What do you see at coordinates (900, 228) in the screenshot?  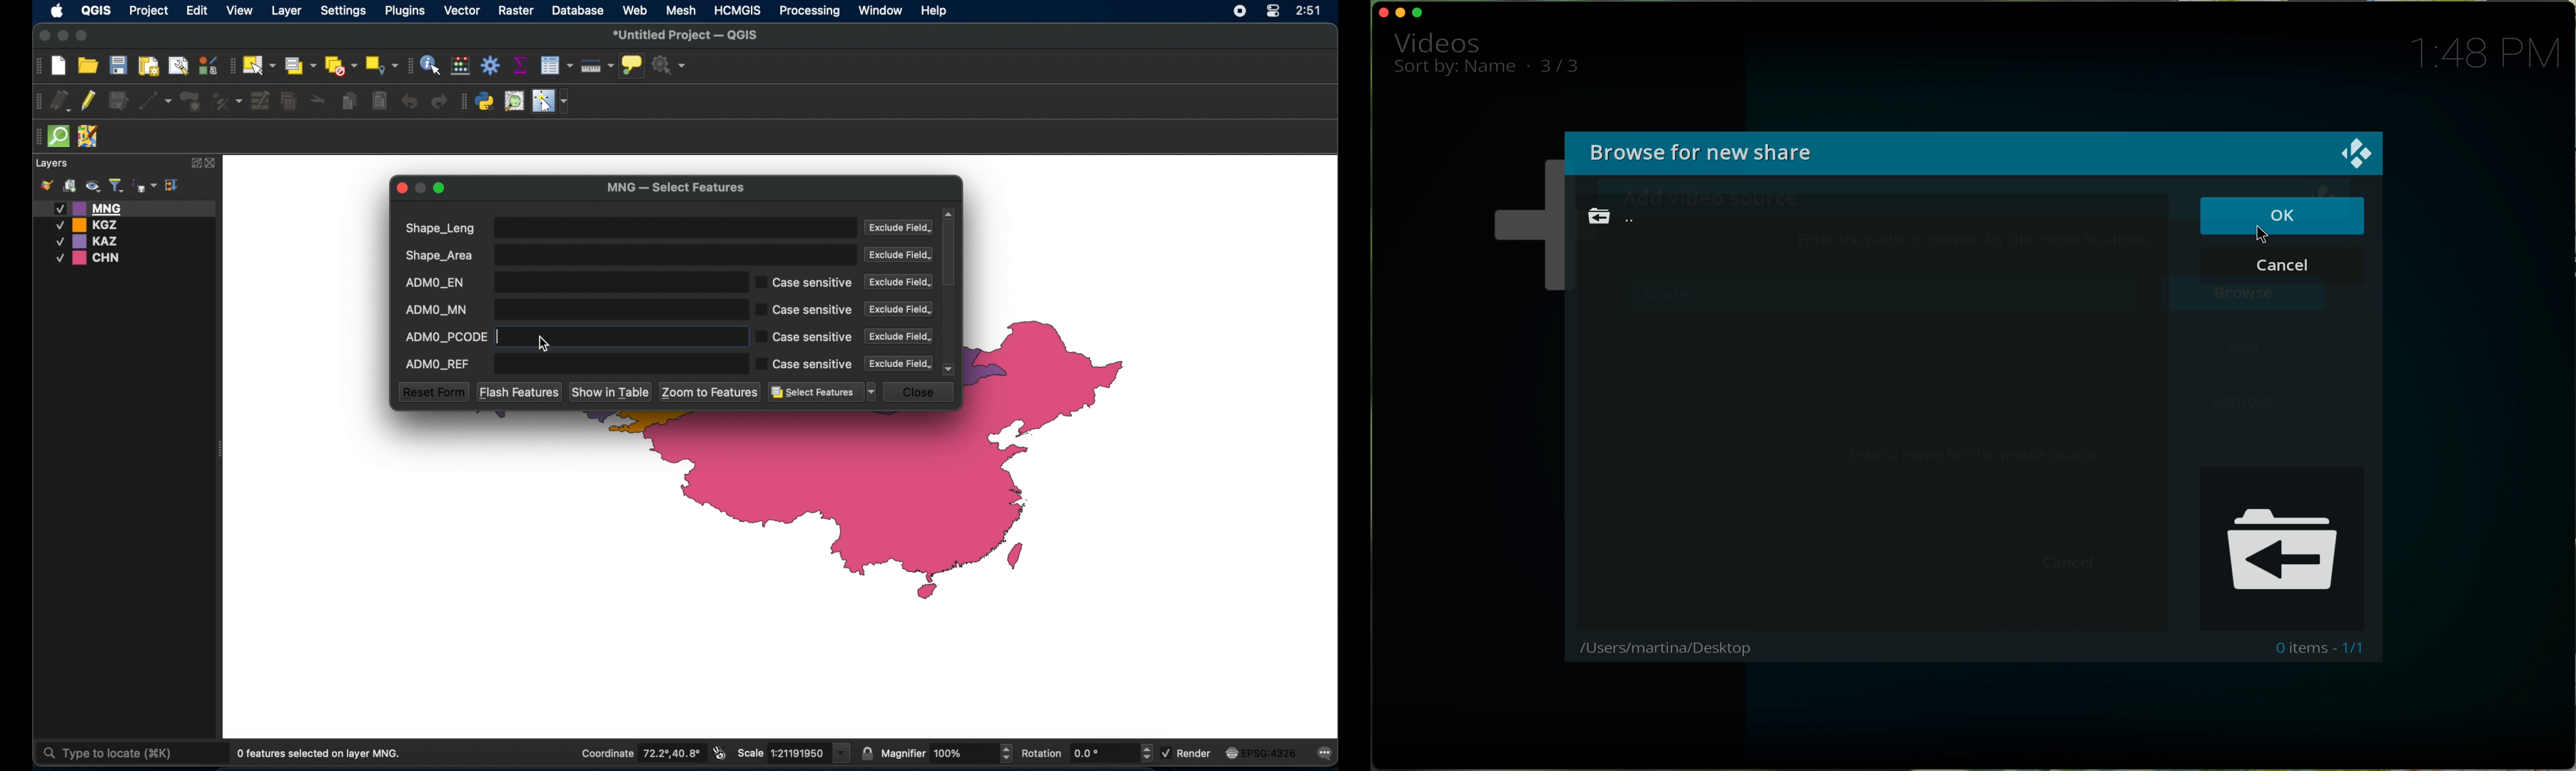 I see `exclude field` at bounding box center [900, 228].